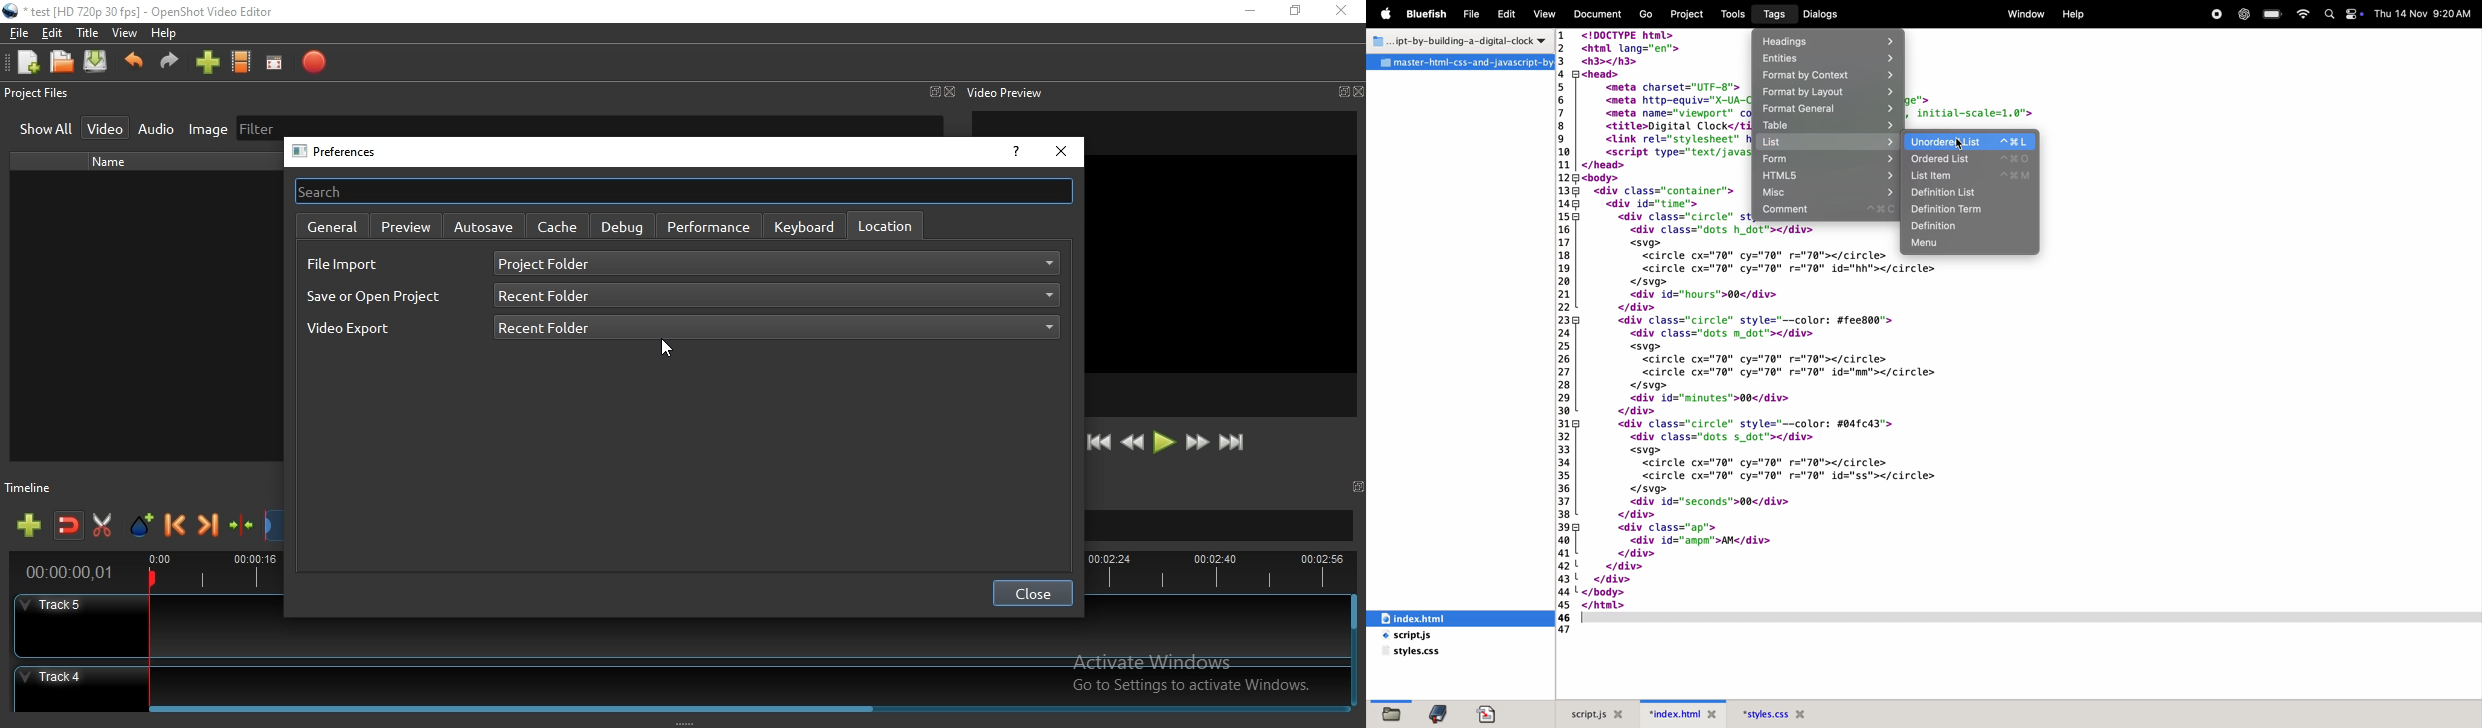 The width and height of the screenshot is (2492, 728). I want to click on Dialogs, so click(1824, 14).